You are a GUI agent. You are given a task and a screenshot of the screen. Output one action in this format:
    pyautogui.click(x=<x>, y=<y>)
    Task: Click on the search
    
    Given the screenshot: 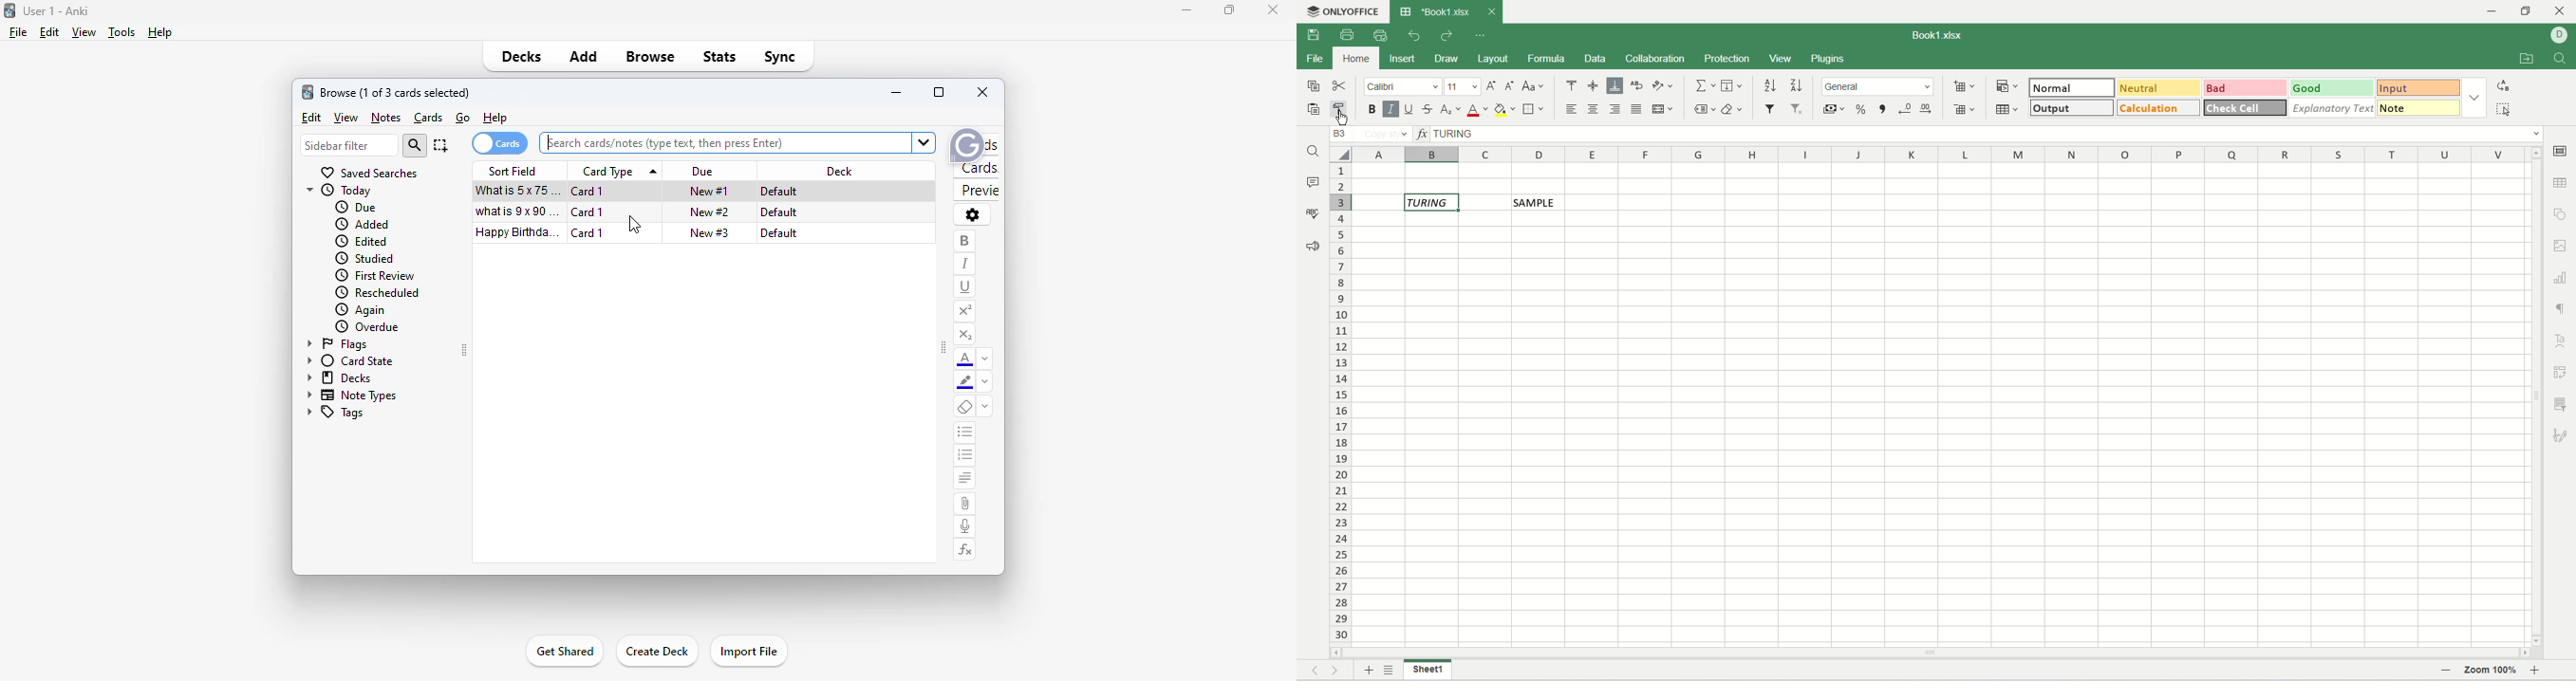 What is the action you would take?
    pyautogui.click(x=415, y=145)
    